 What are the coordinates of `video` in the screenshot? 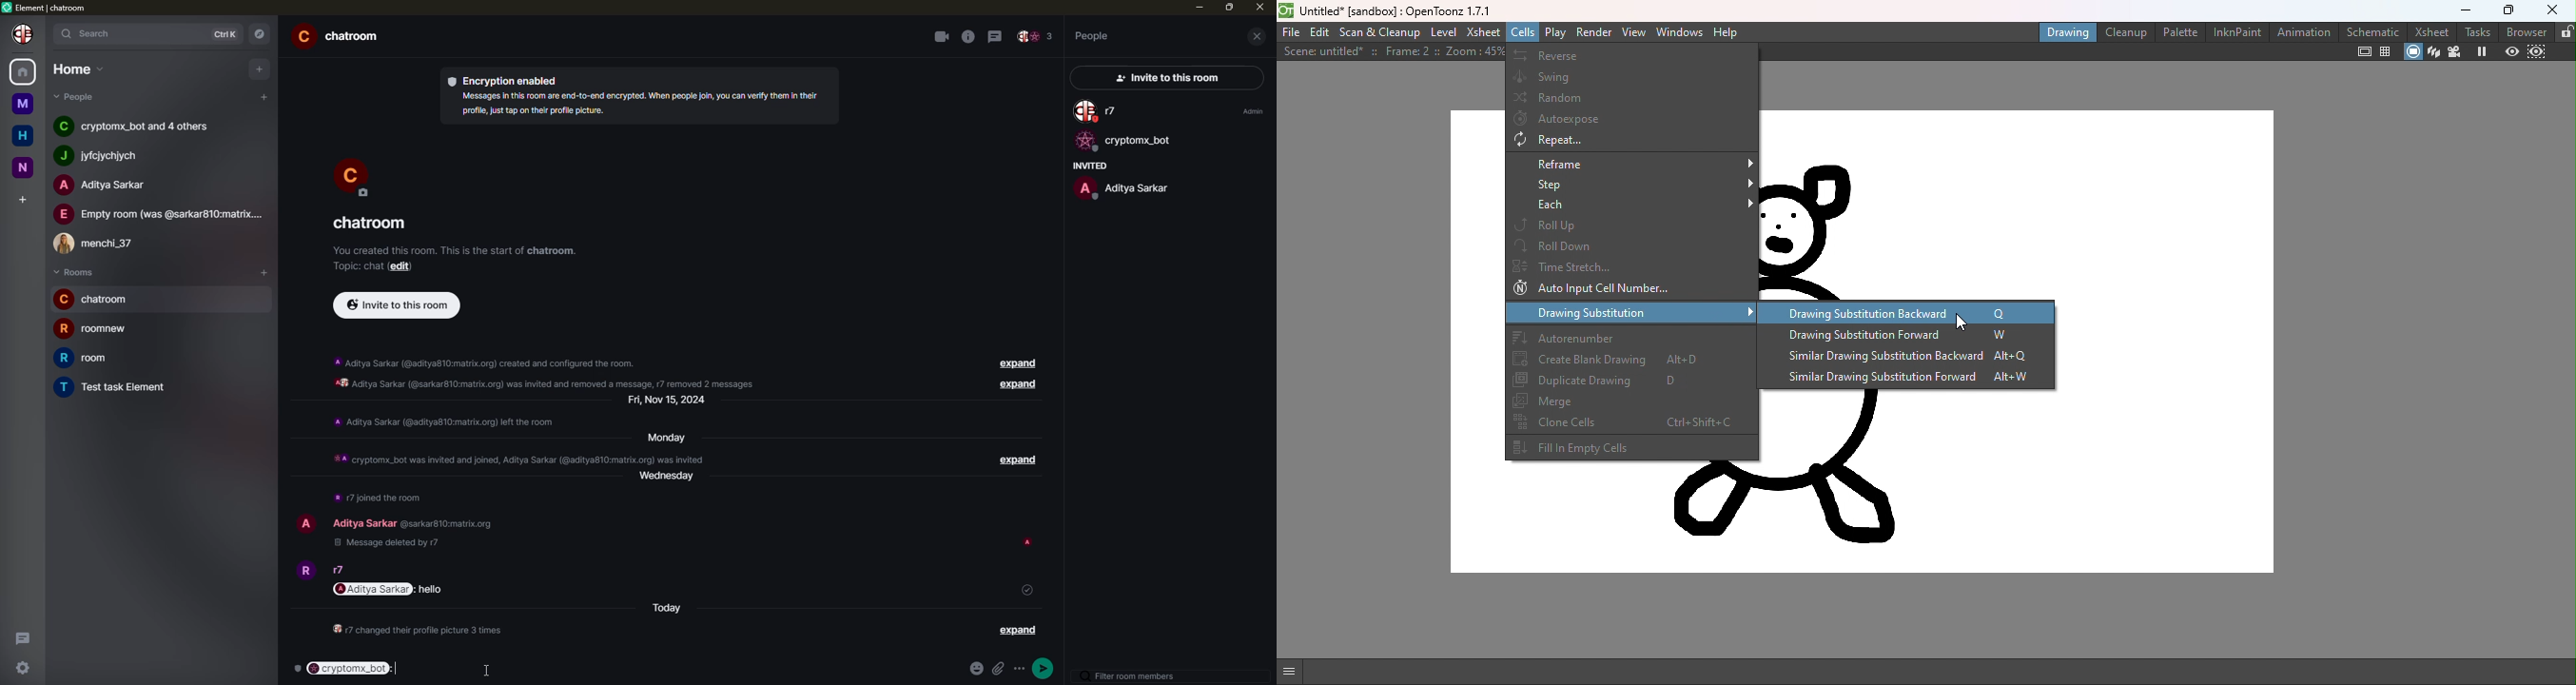 It's located at (940, 37).